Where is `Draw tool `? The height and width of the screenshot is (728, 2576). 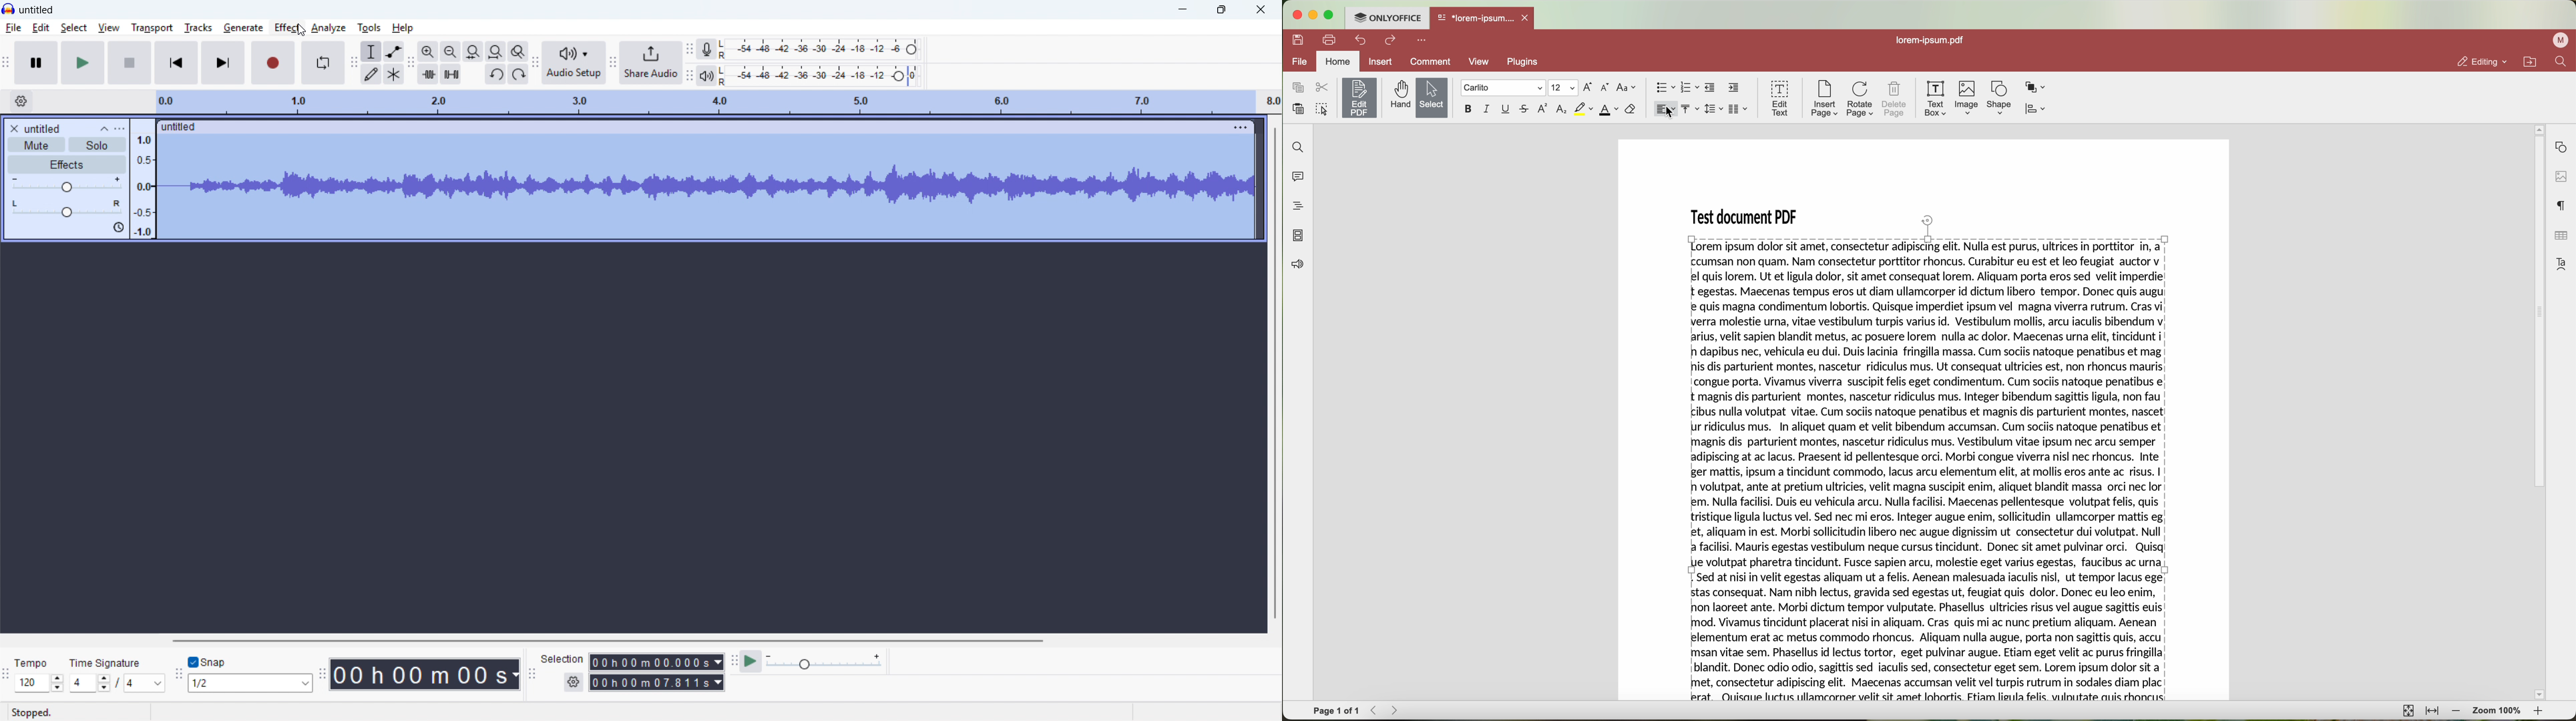 Draw tool  is located at coordinates (371, 75).